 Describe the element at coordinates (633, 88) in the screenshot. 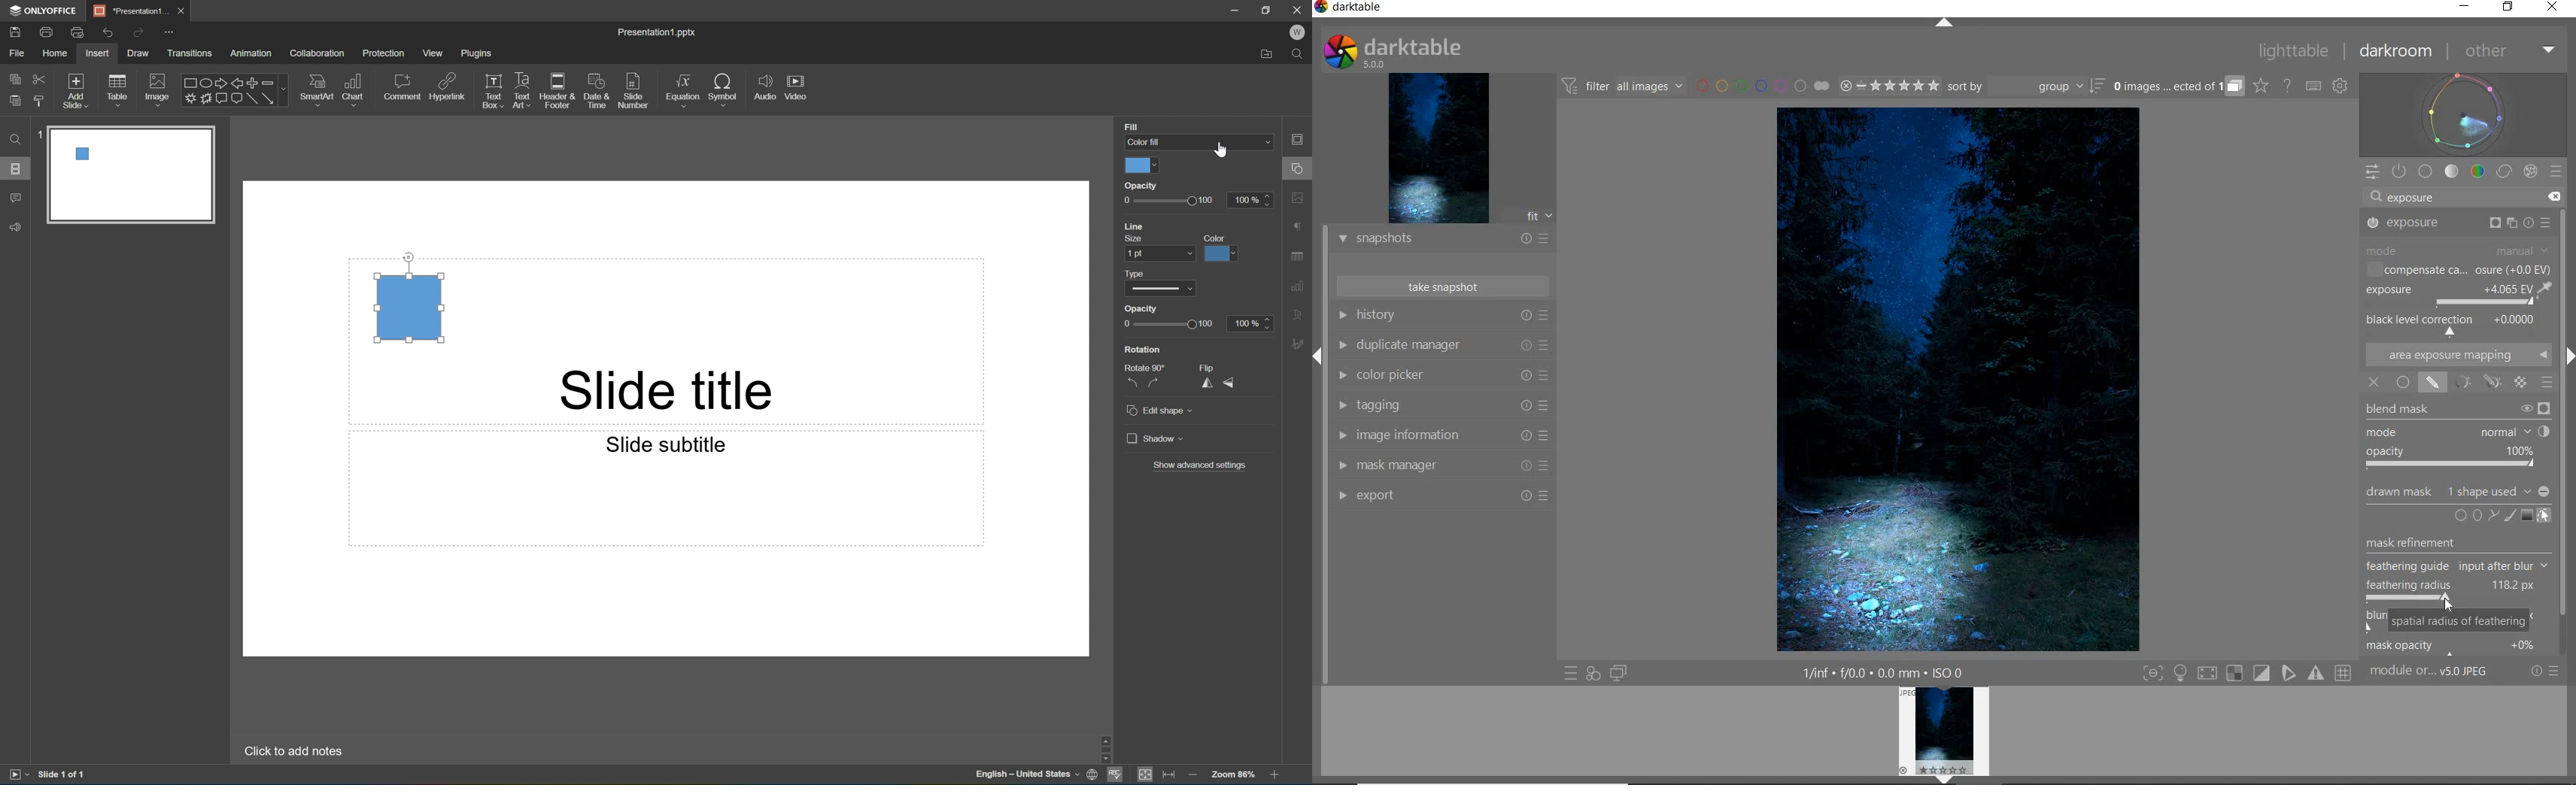

I see `Slide number` at that location.